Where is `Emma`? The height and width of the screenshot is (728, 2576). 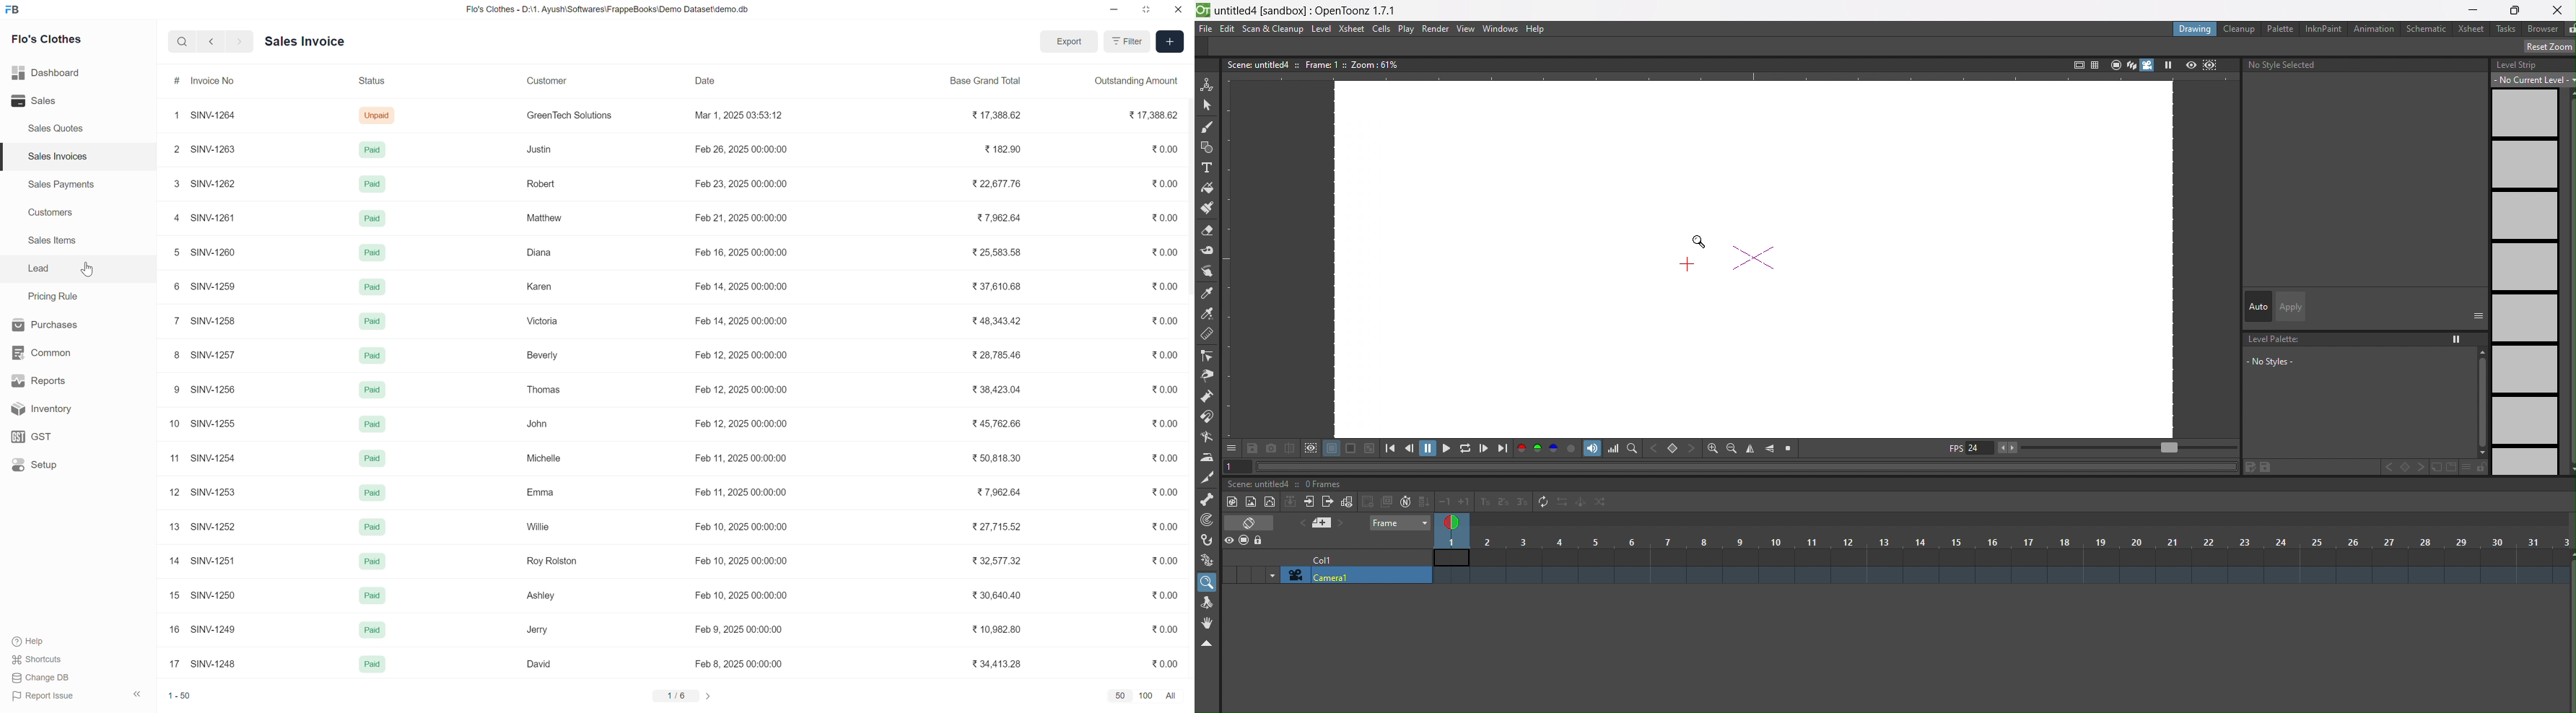
Emma is located at coordinates (540, 491).